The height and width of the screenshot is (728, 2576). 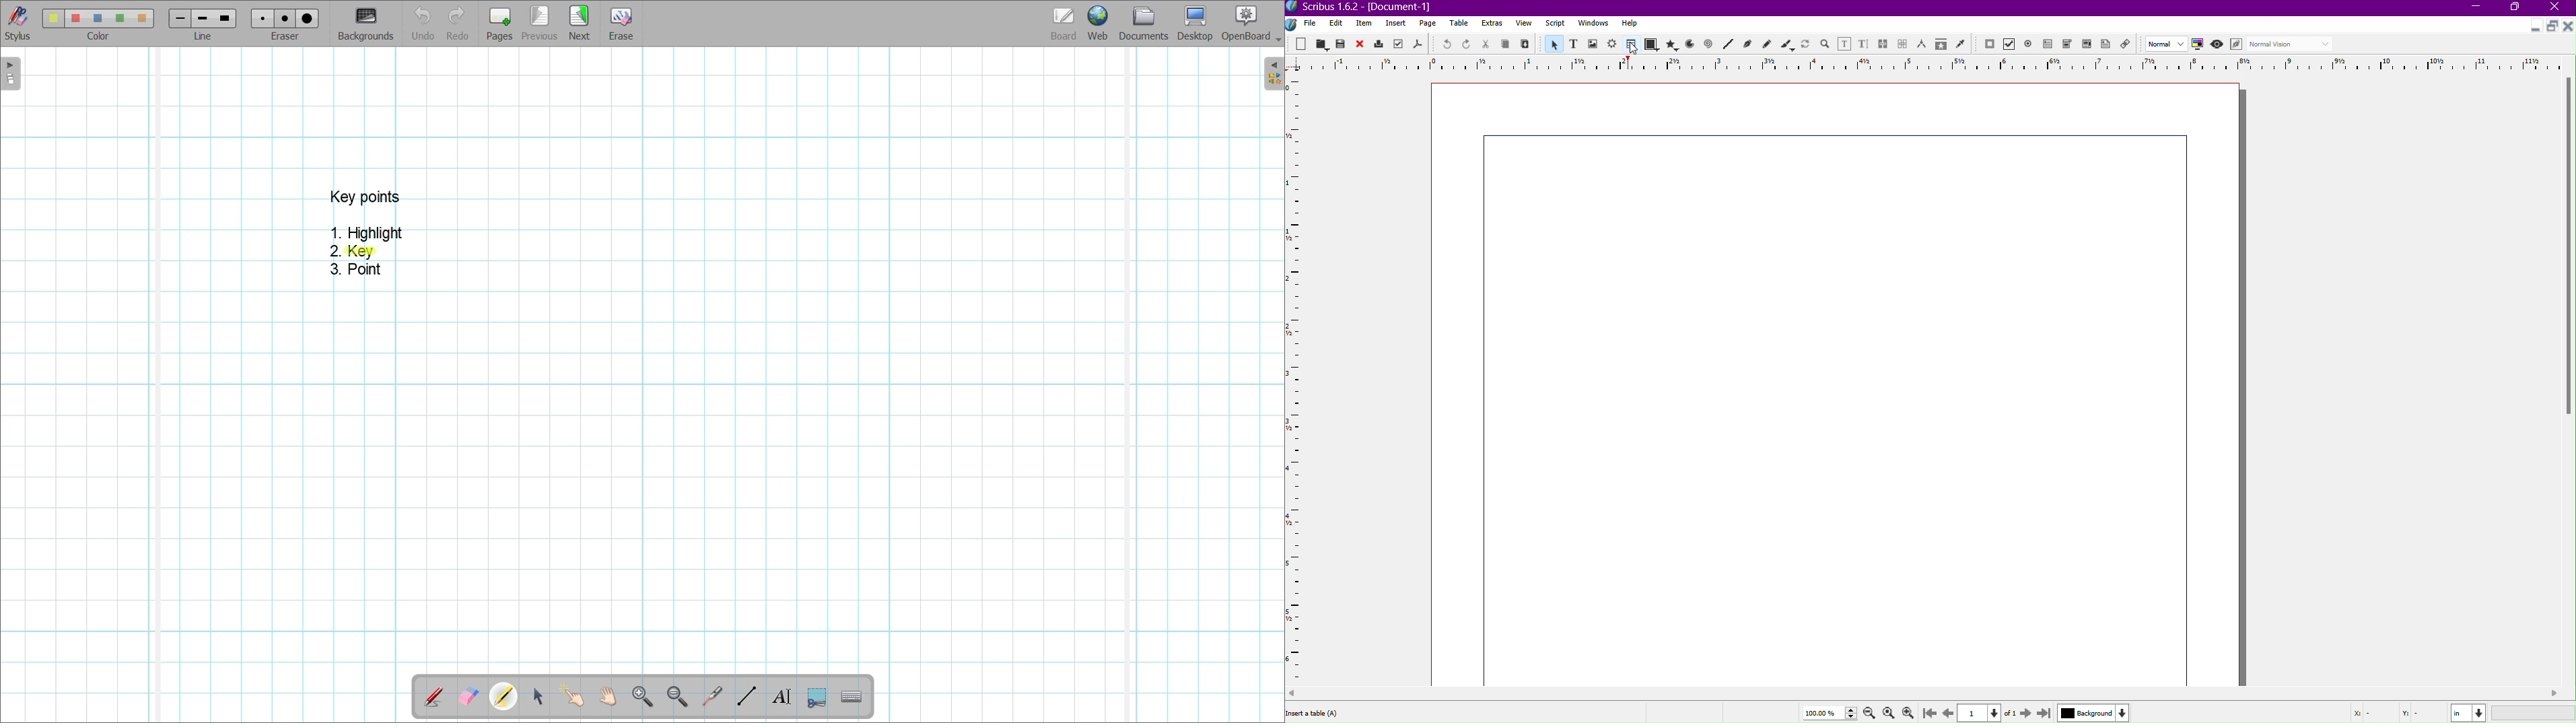 I want to click on Bezier Curve, so click(x=1747, y=44).